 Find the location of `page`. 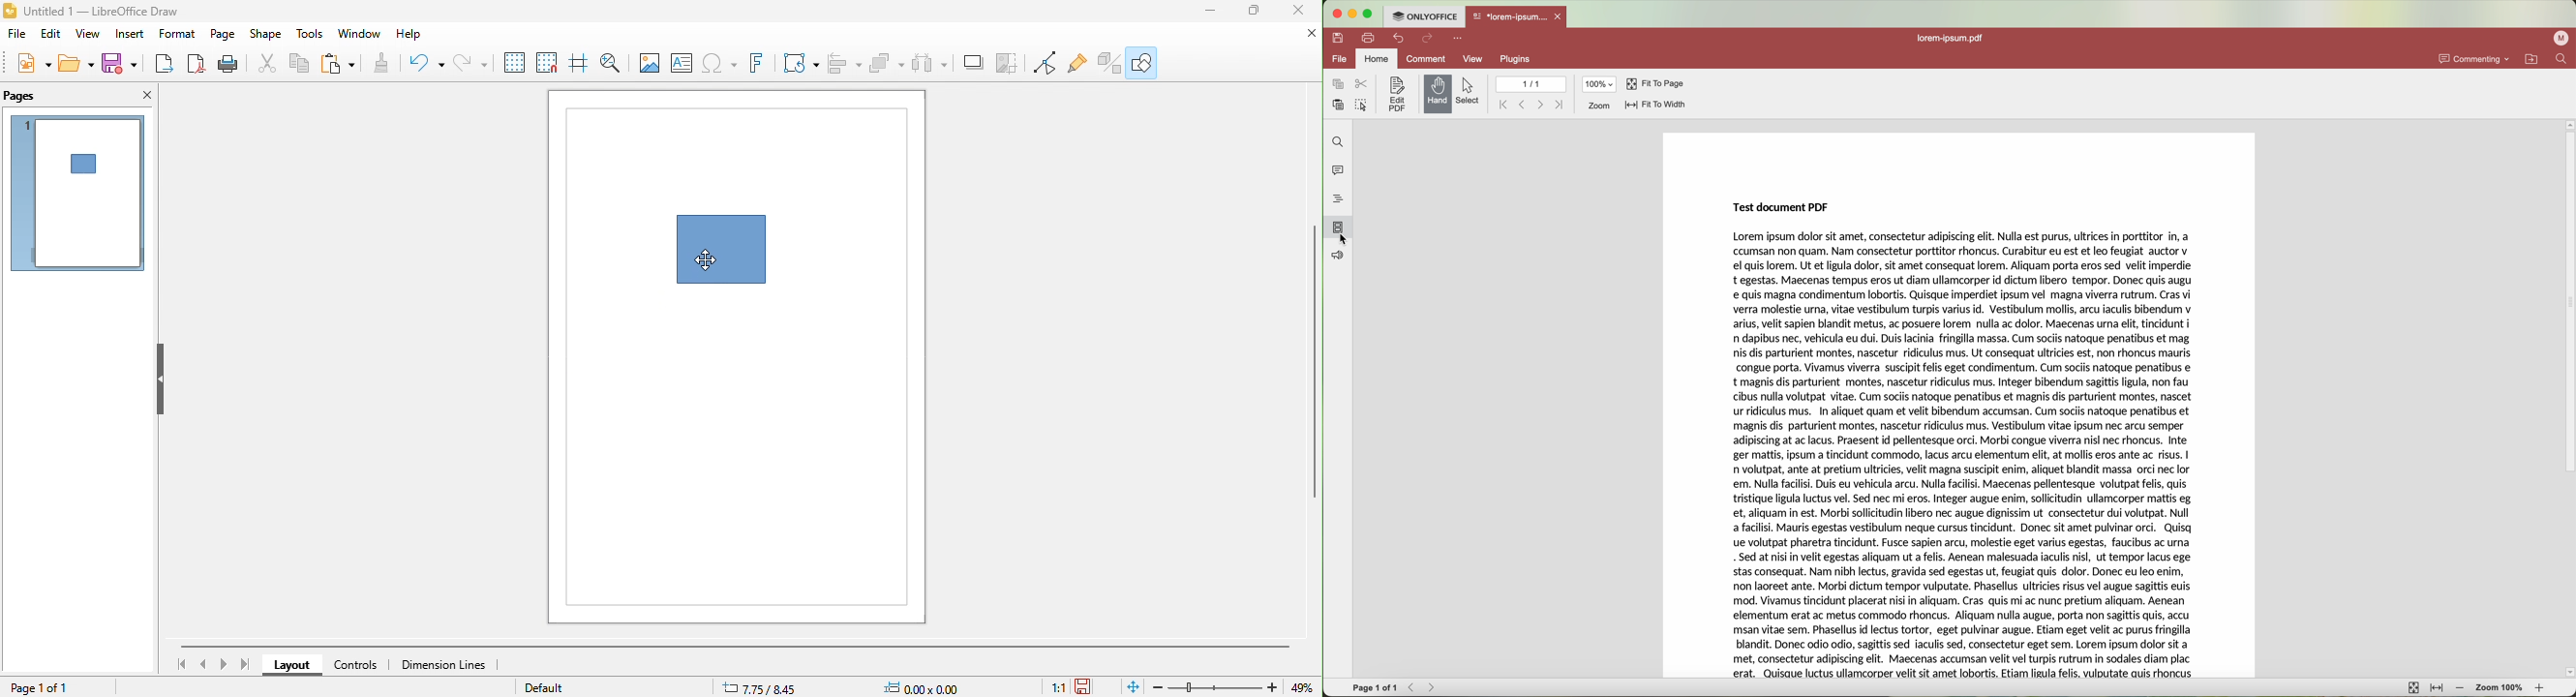

page is located at coordinates (224, 37).